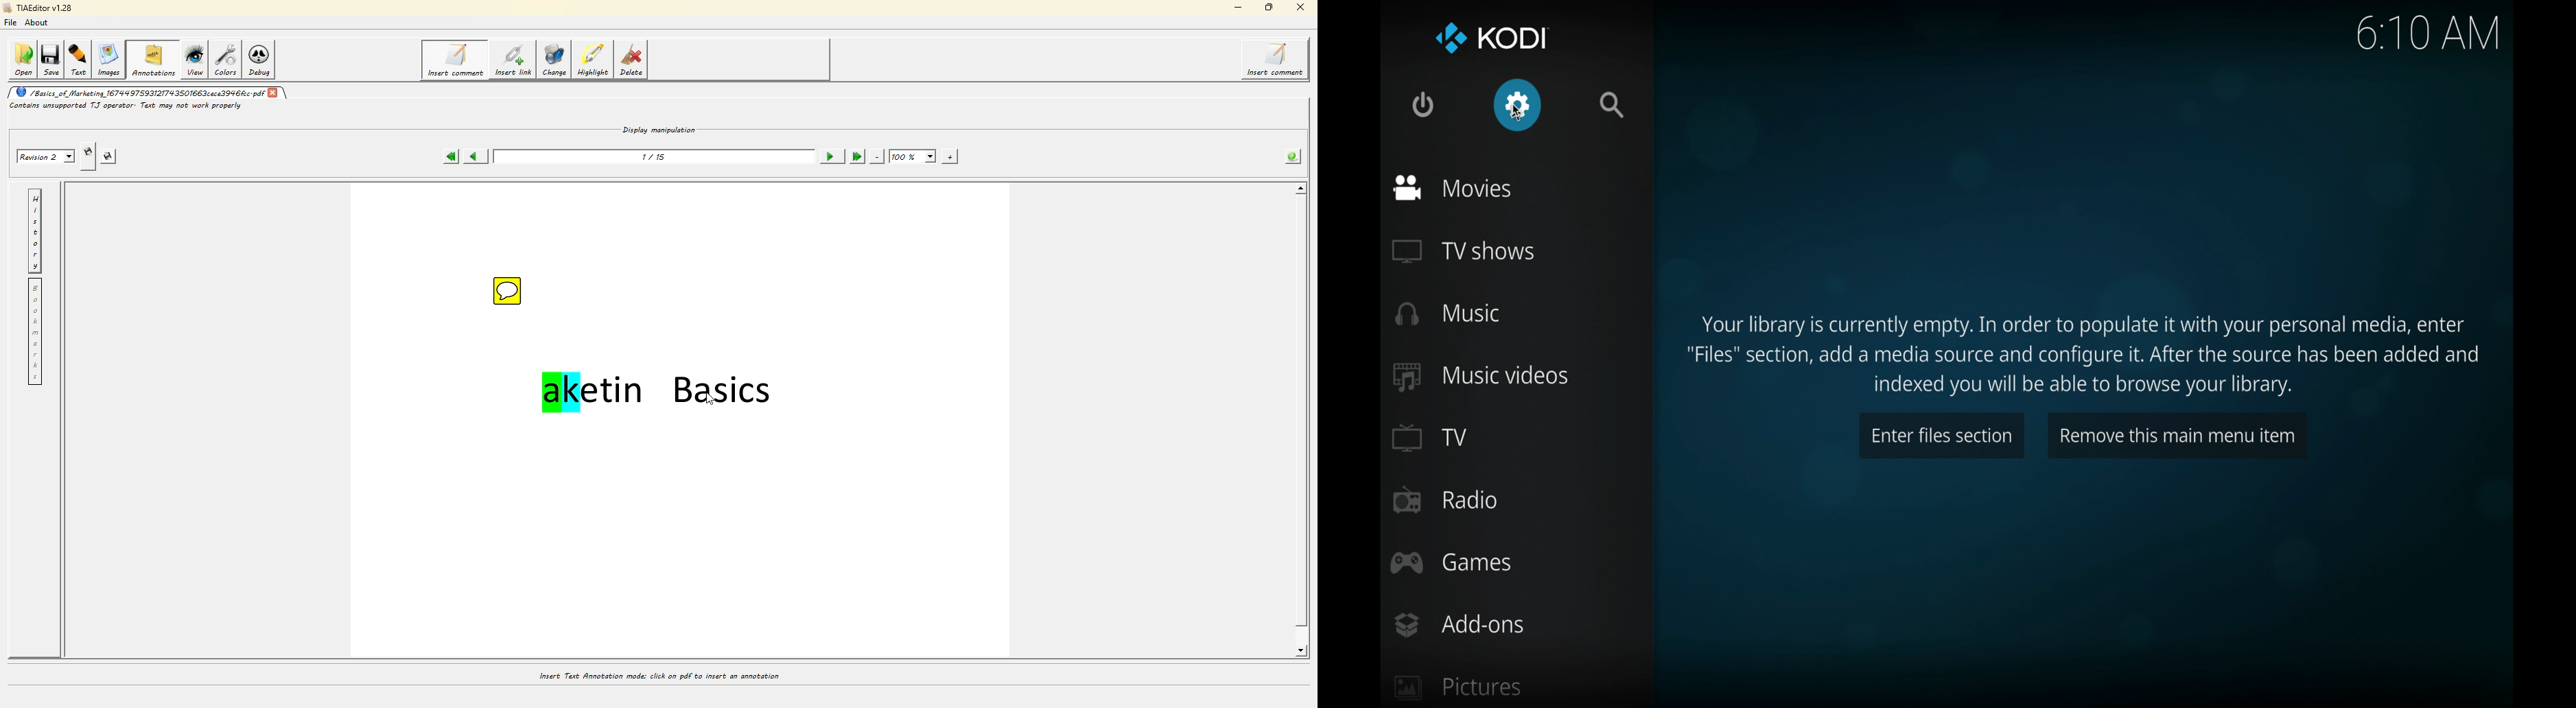 The image size is (2576, 728). Describe the element at coordinates (1459, 686) in the screenshot. I see `pictures` at that location.